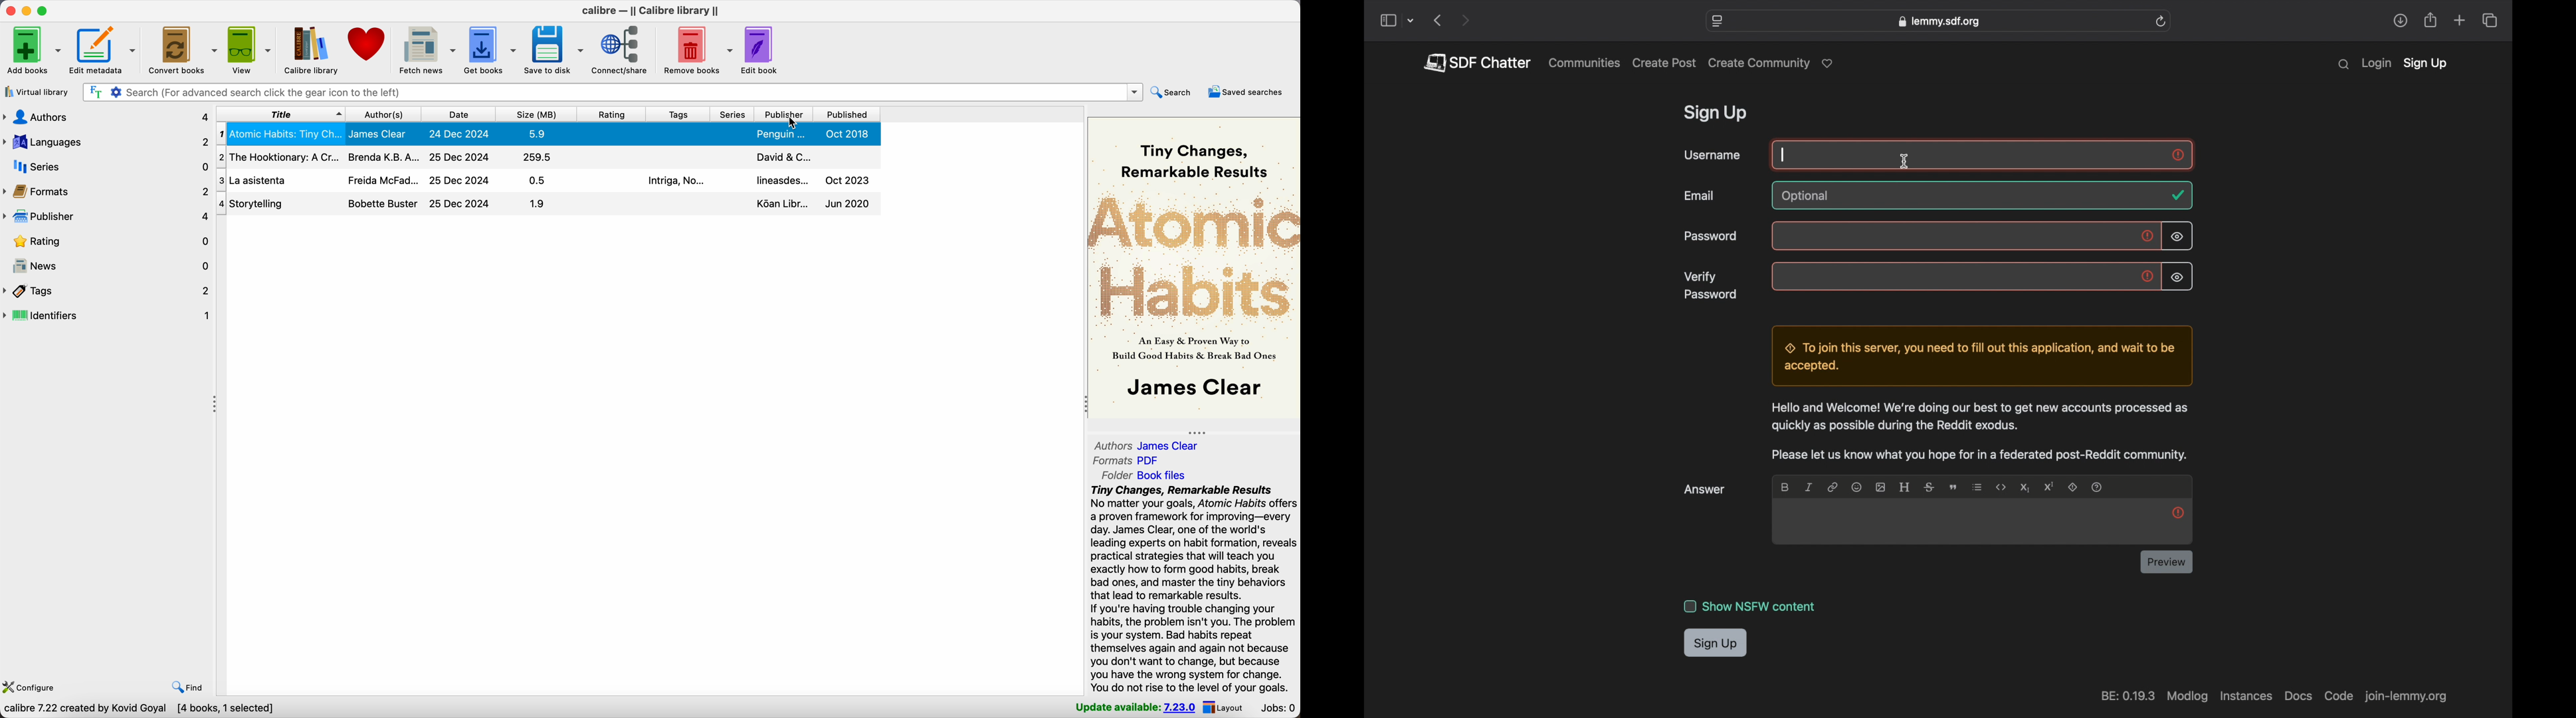 The image size is (2576, 728). What do you see at coordinates (2178, 155) in the screenshot?
I see `exclamation mark` at bounding box center [2178, 155].